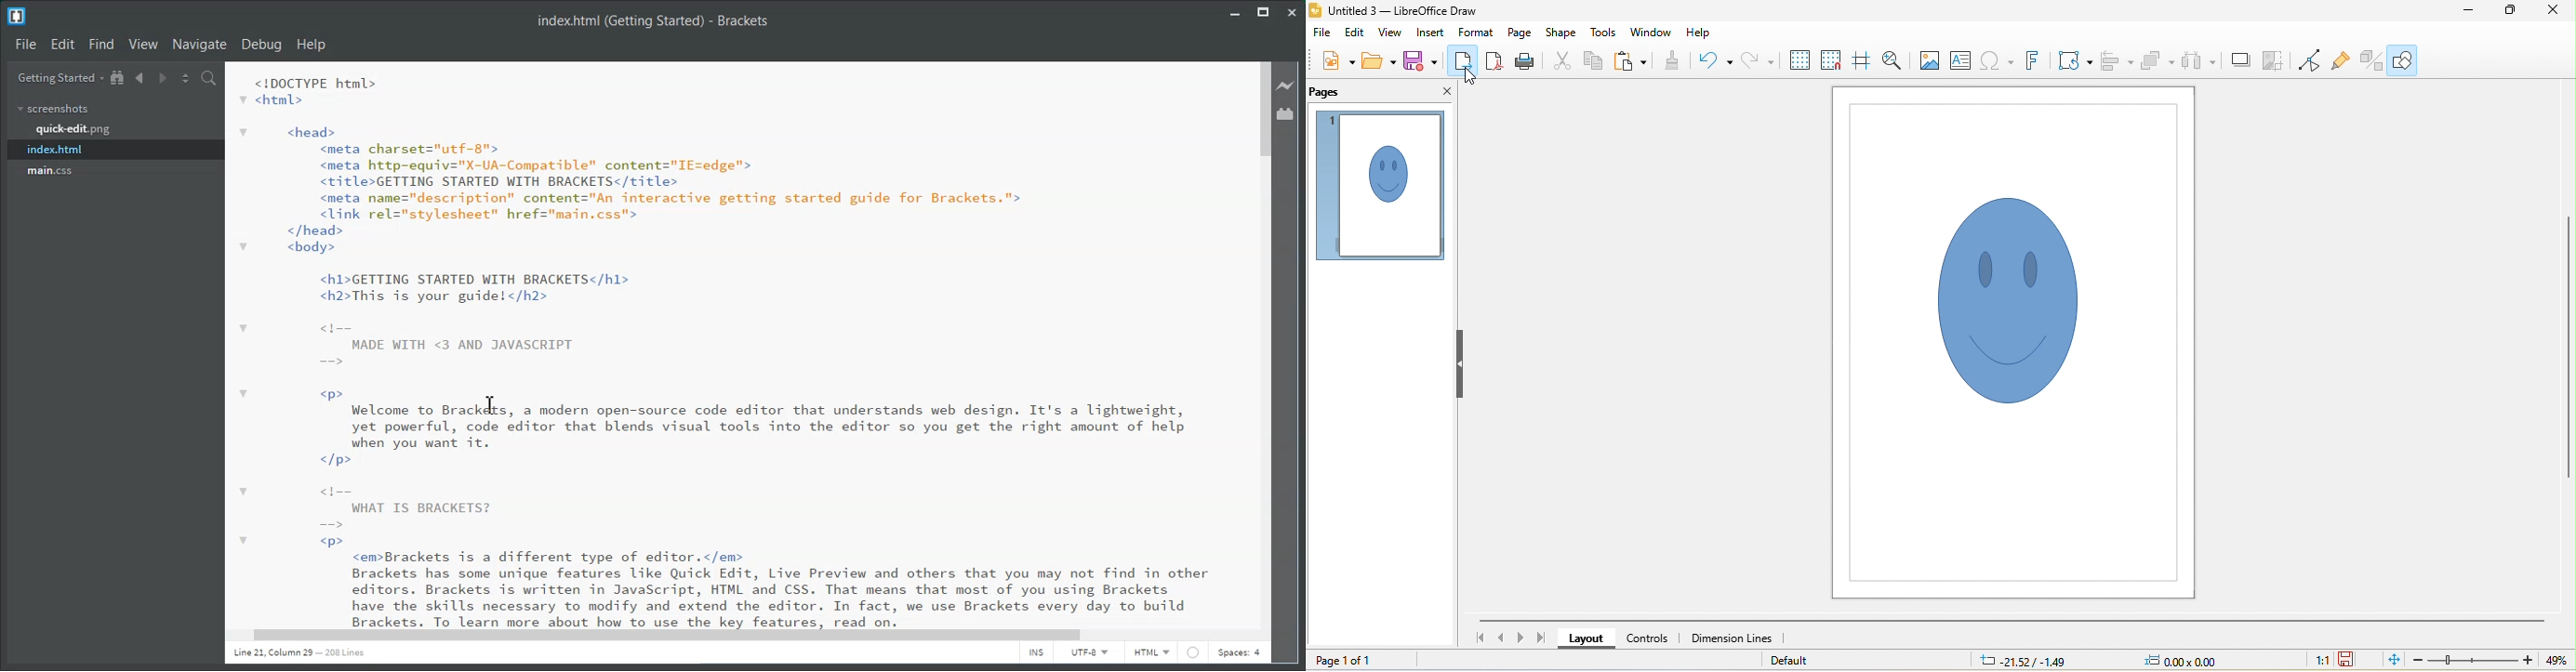 The image size is (2576, 672). I want to click on export as pdf, so click(1495, 63).